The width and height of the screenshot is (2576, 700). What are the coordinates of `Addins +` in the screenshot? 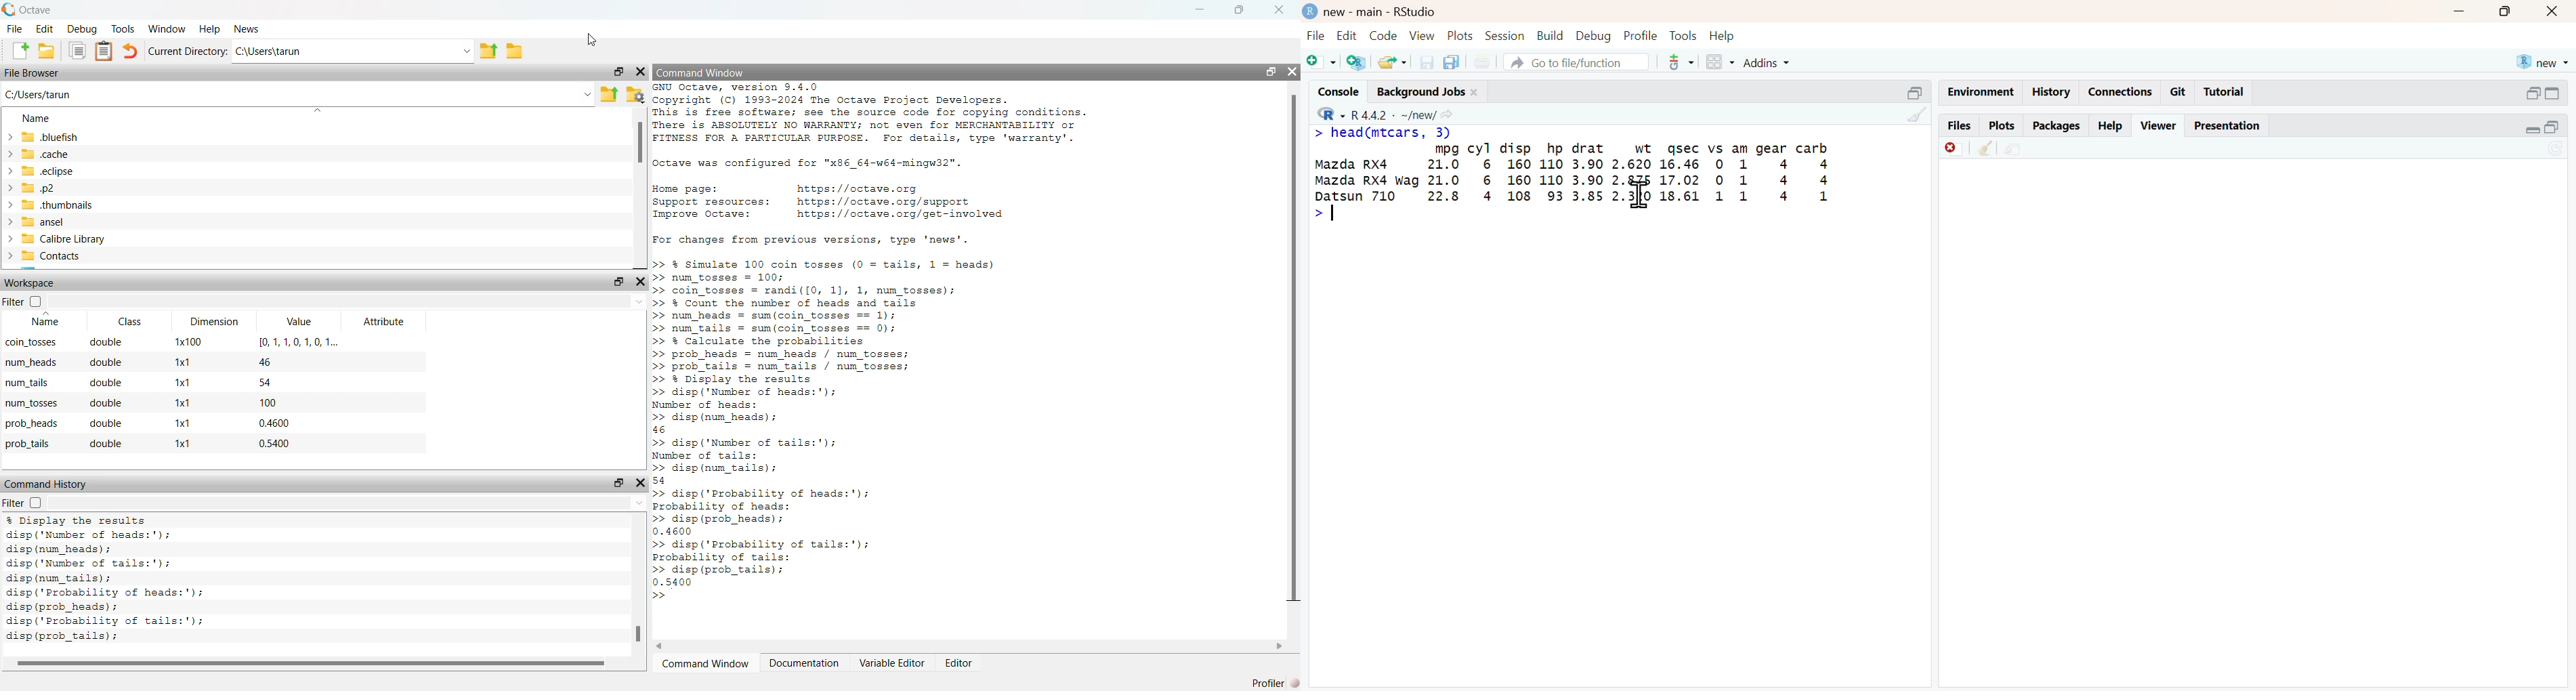 It's located at (1766, 63).